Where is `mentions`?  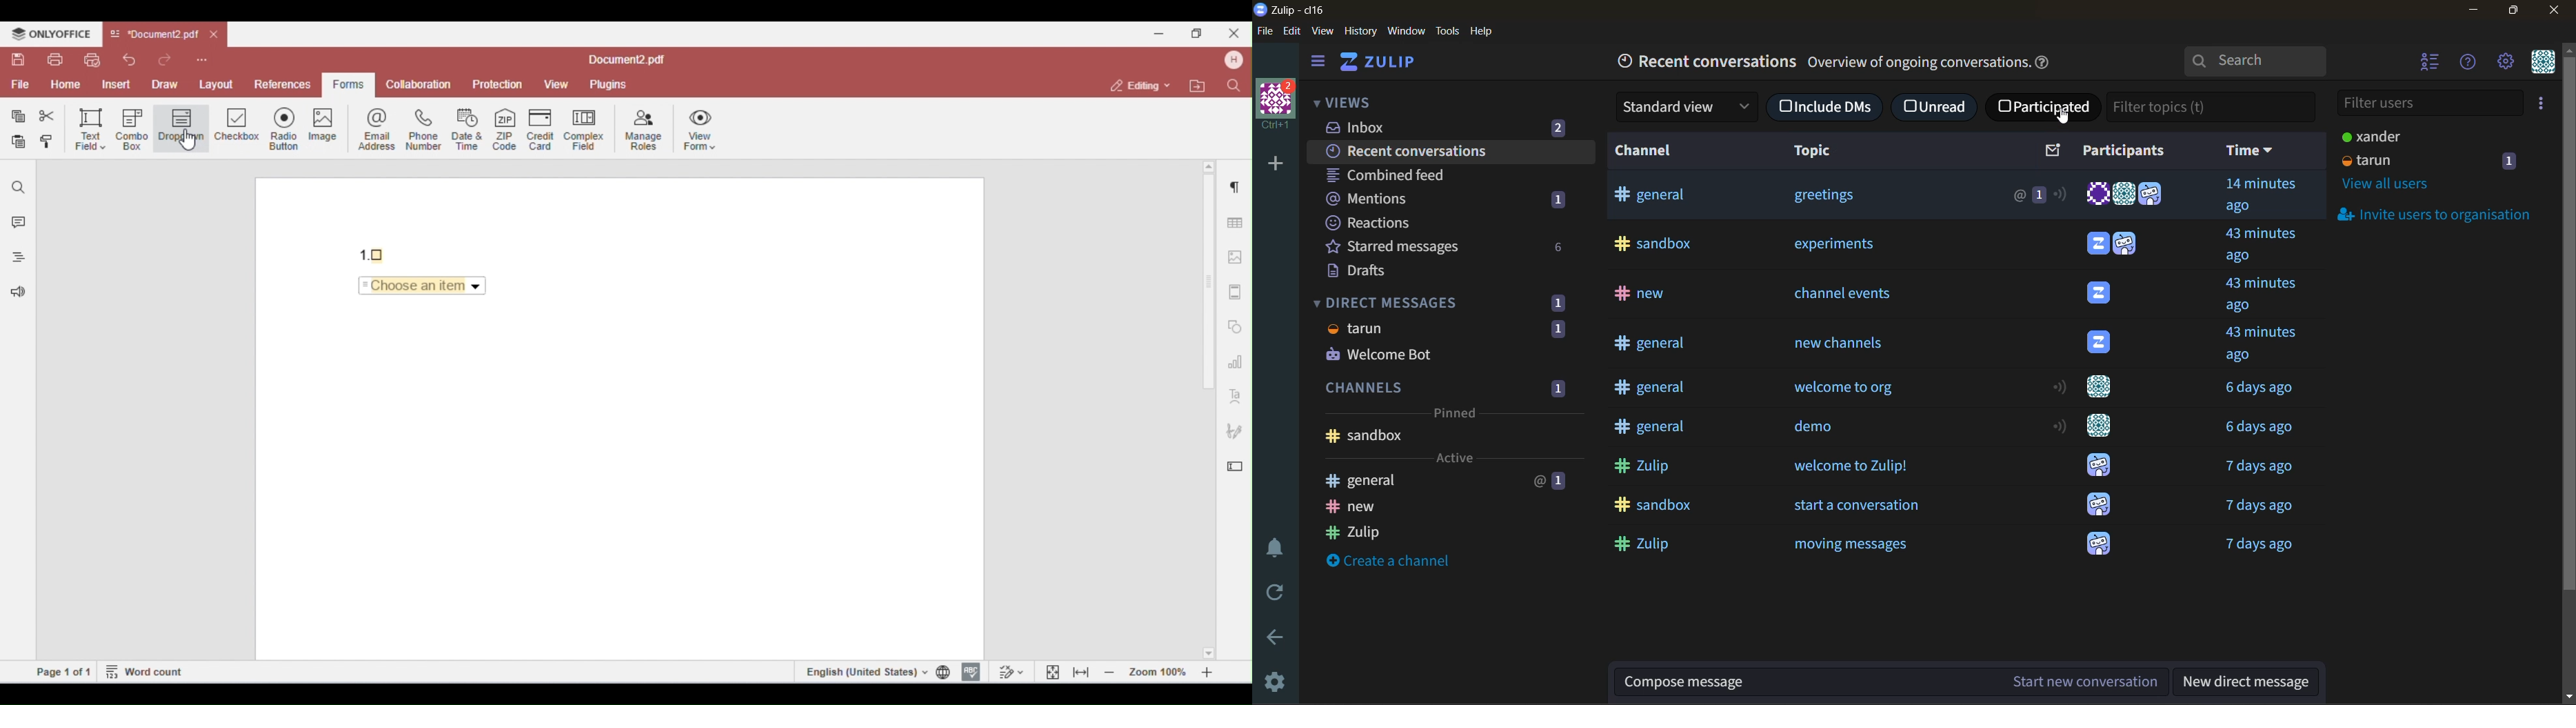 mentions is located at coordinates (1451, 199).